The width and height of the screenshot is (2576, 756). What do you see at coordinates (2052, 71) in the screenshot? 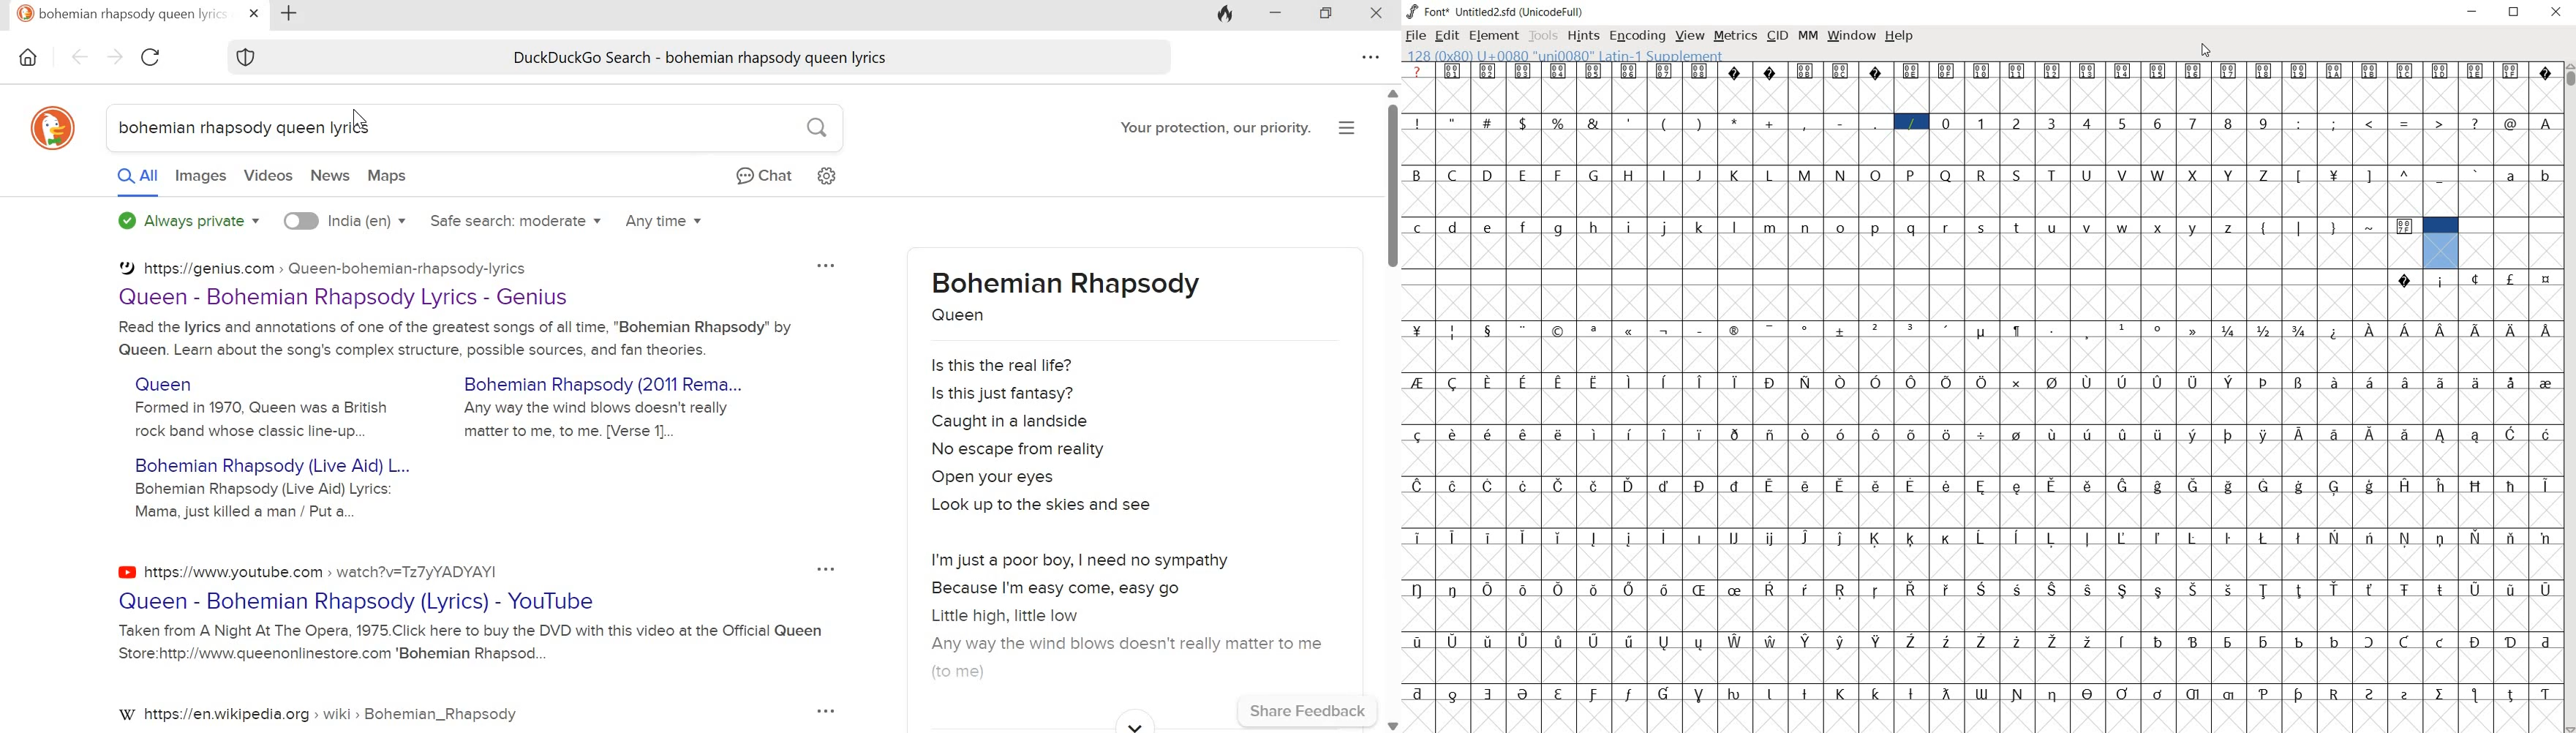
I see `Symbol` at bounding box center [2052, 71].